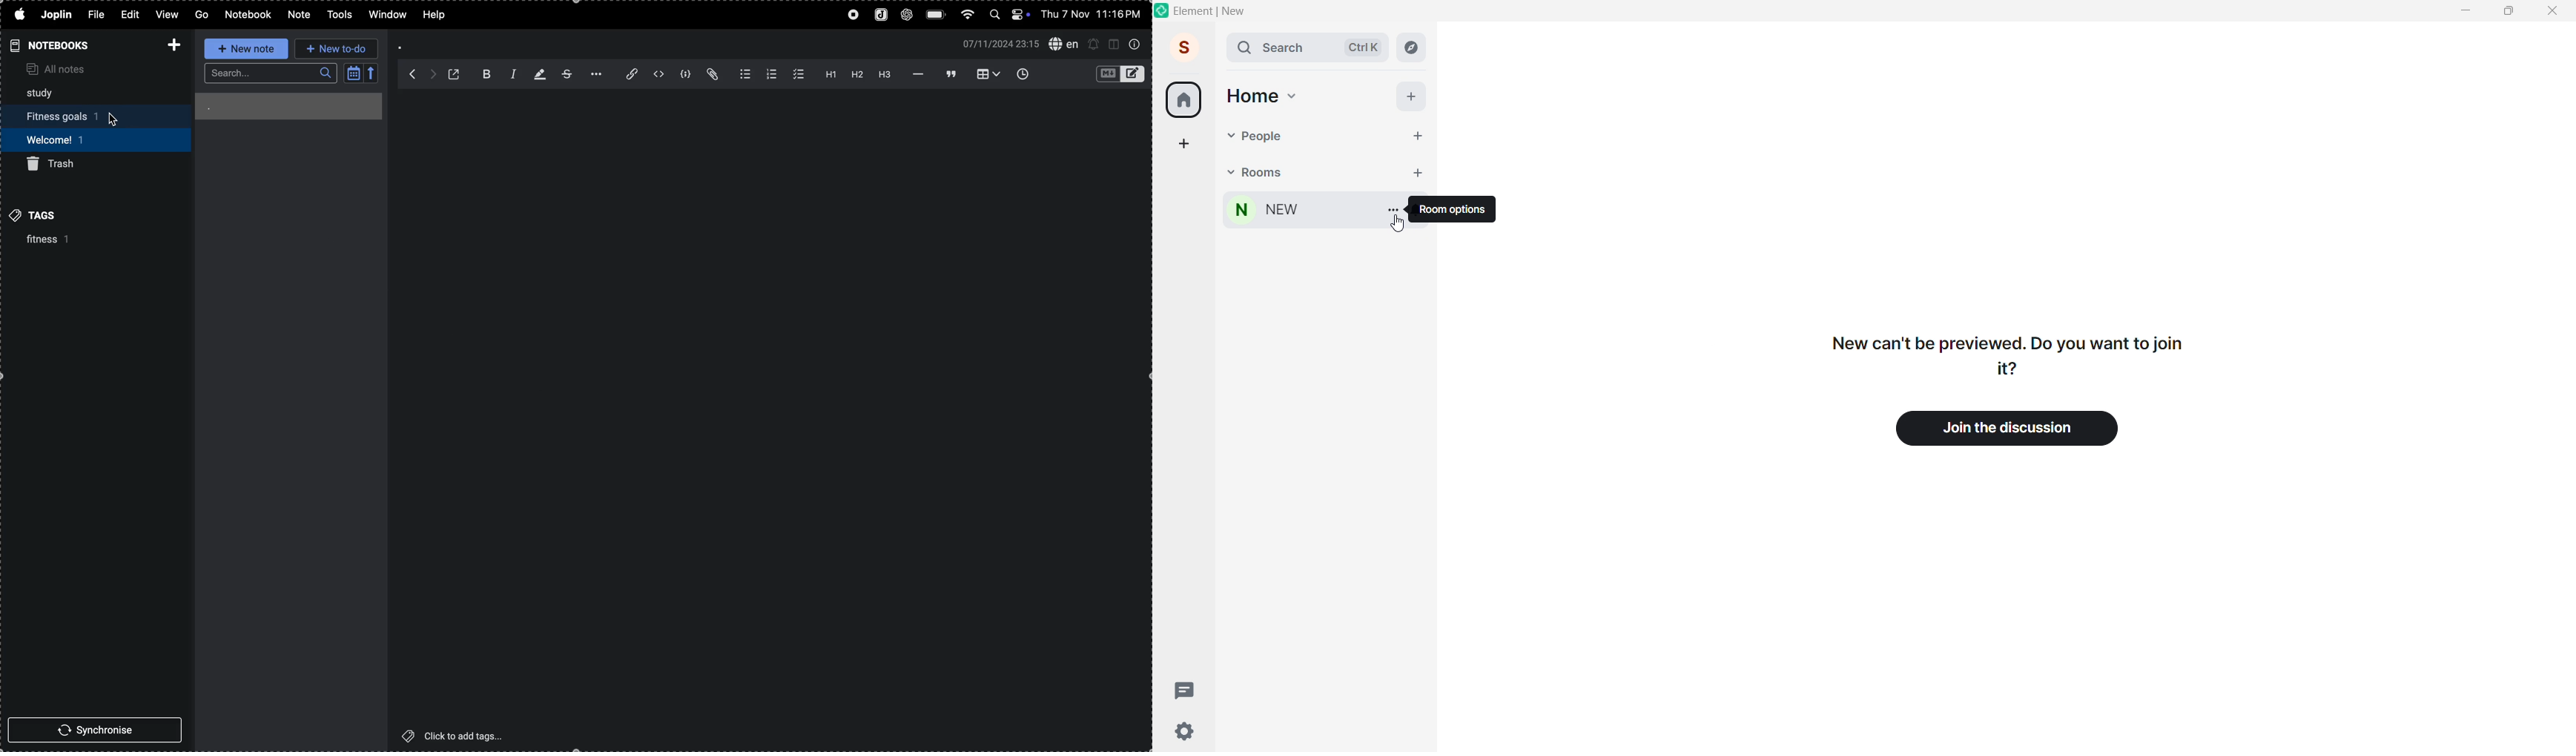 This screenshot has width=2576, height=756. What do you see at coordinates (203, 14) in the screenshot?
I see `GO` at bounding box center [203, 14].